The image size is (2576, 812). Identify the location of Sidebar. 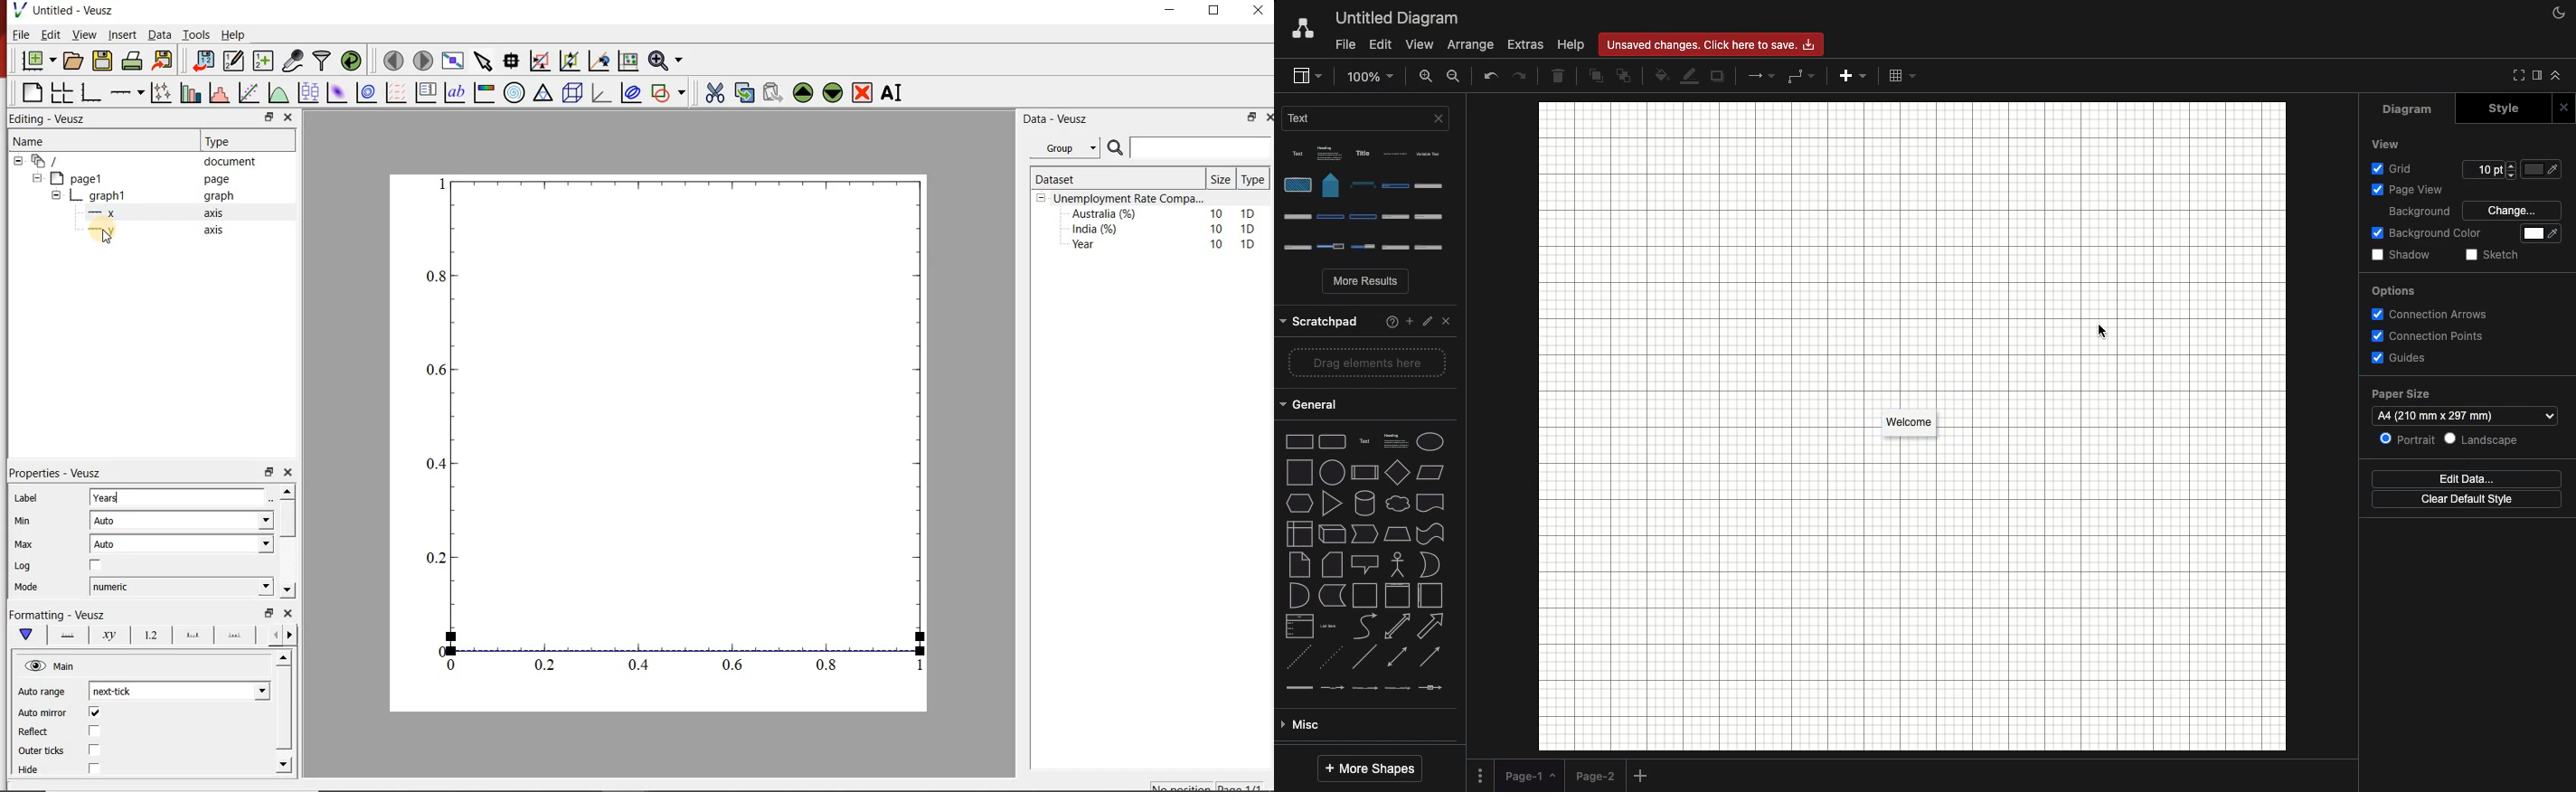
(2534, 76).